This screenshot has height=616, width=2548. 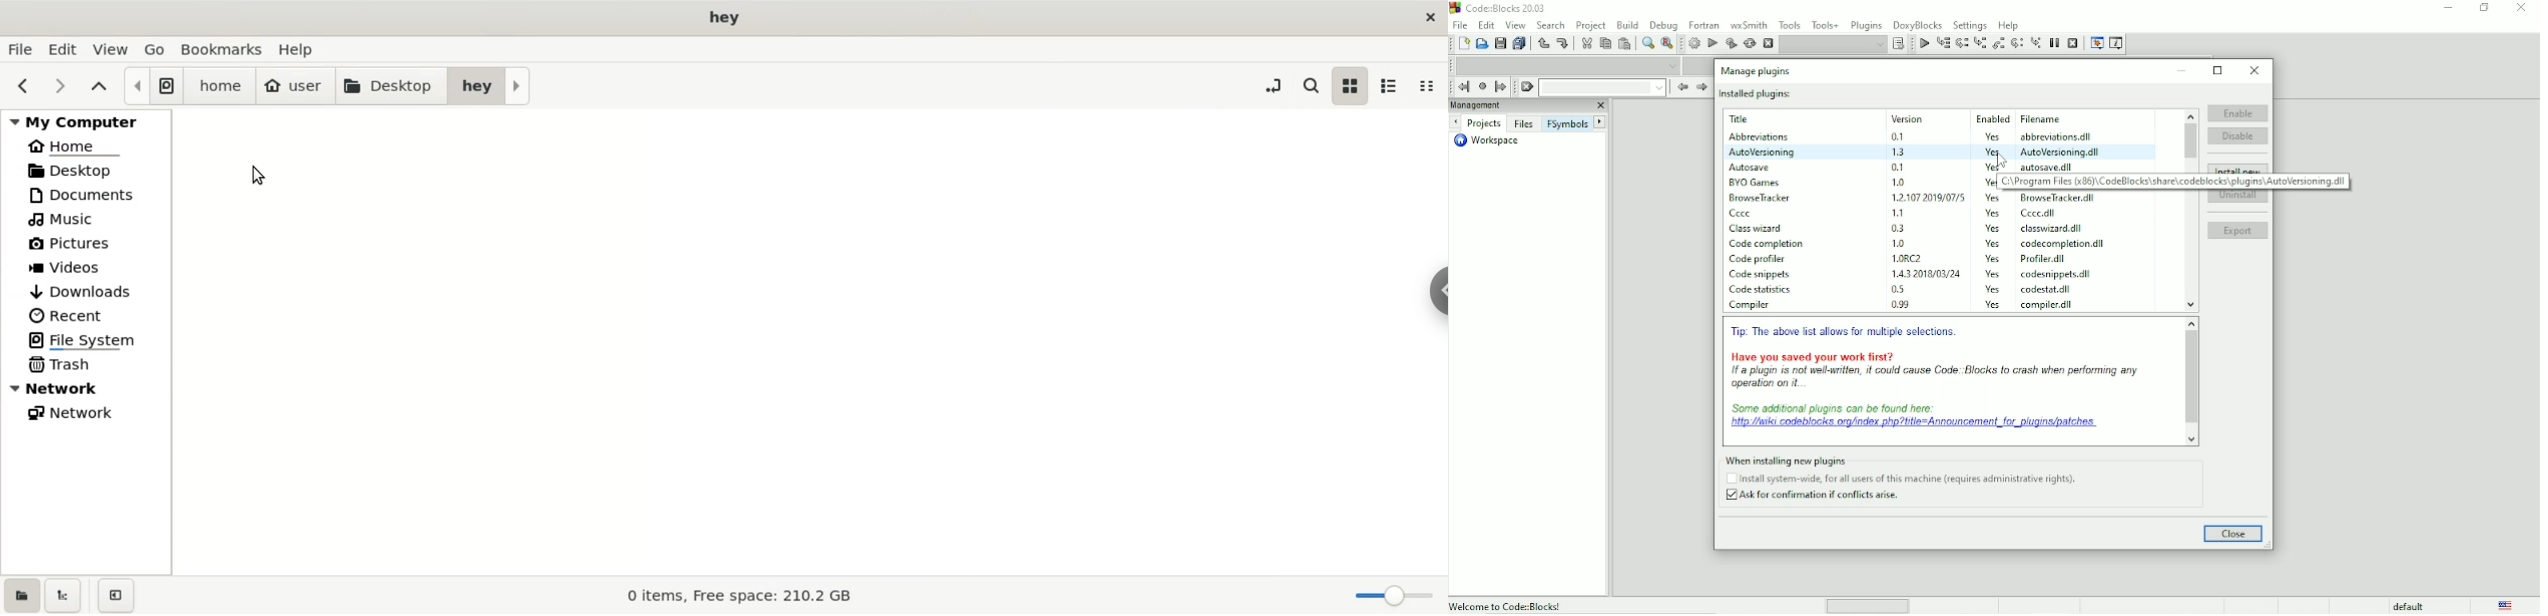 What do you see at coordinates (1591, 24) in the screenshot?
I see `Project` at bounding box center [1591, 24].